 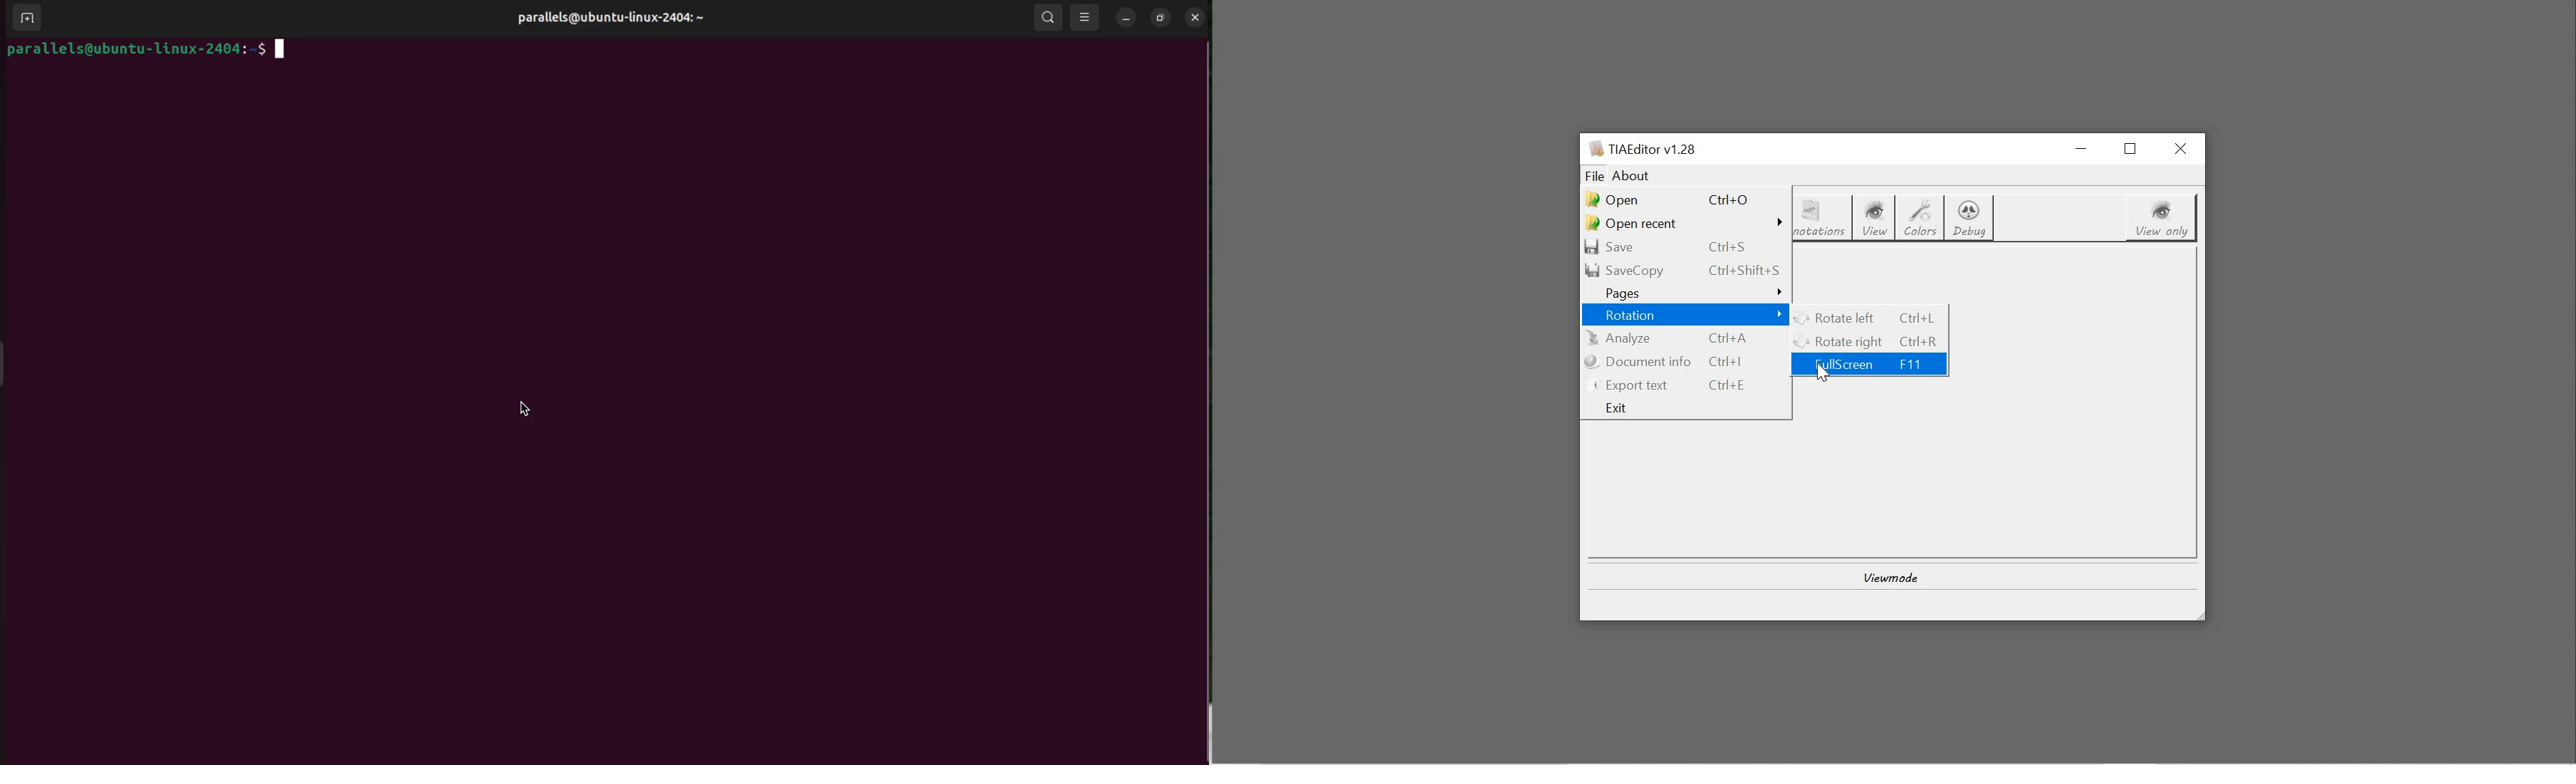 I want to click on system name, so click(x=1641, y=149).